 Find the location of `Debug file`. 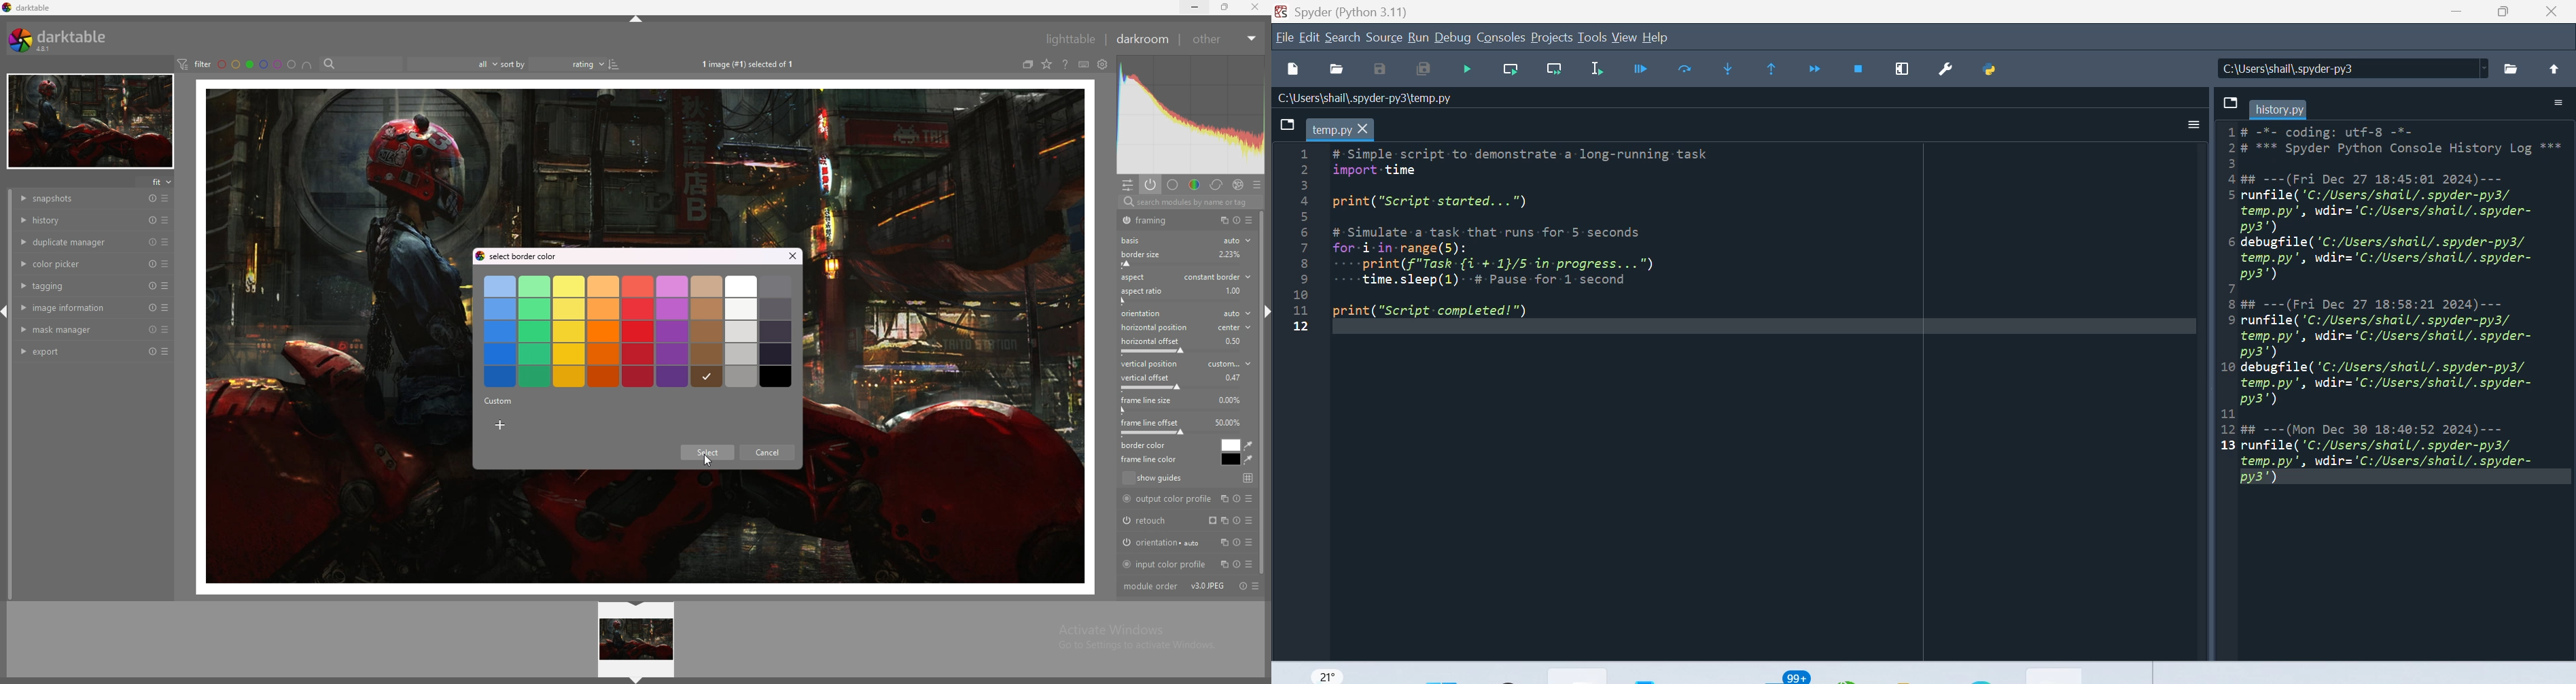

Debug file is located at coordinates (1471, 71).